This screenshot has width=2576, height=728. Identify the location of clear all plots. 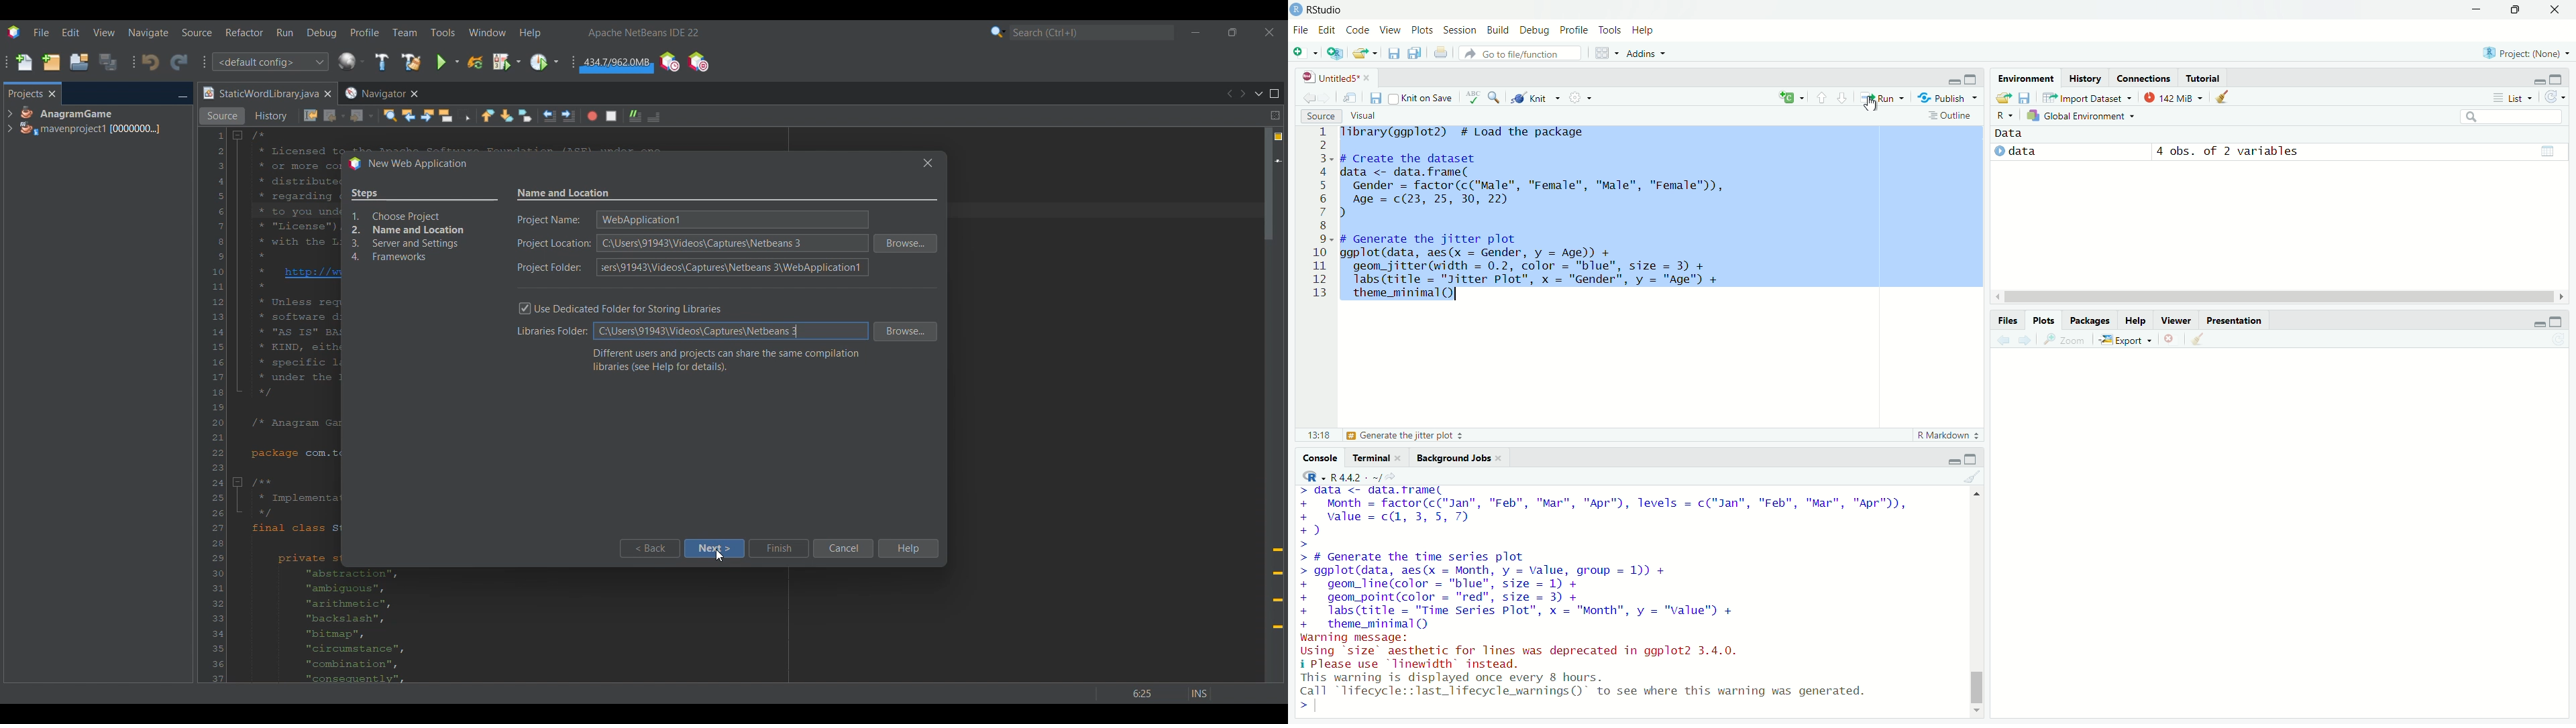
(2200, 340).